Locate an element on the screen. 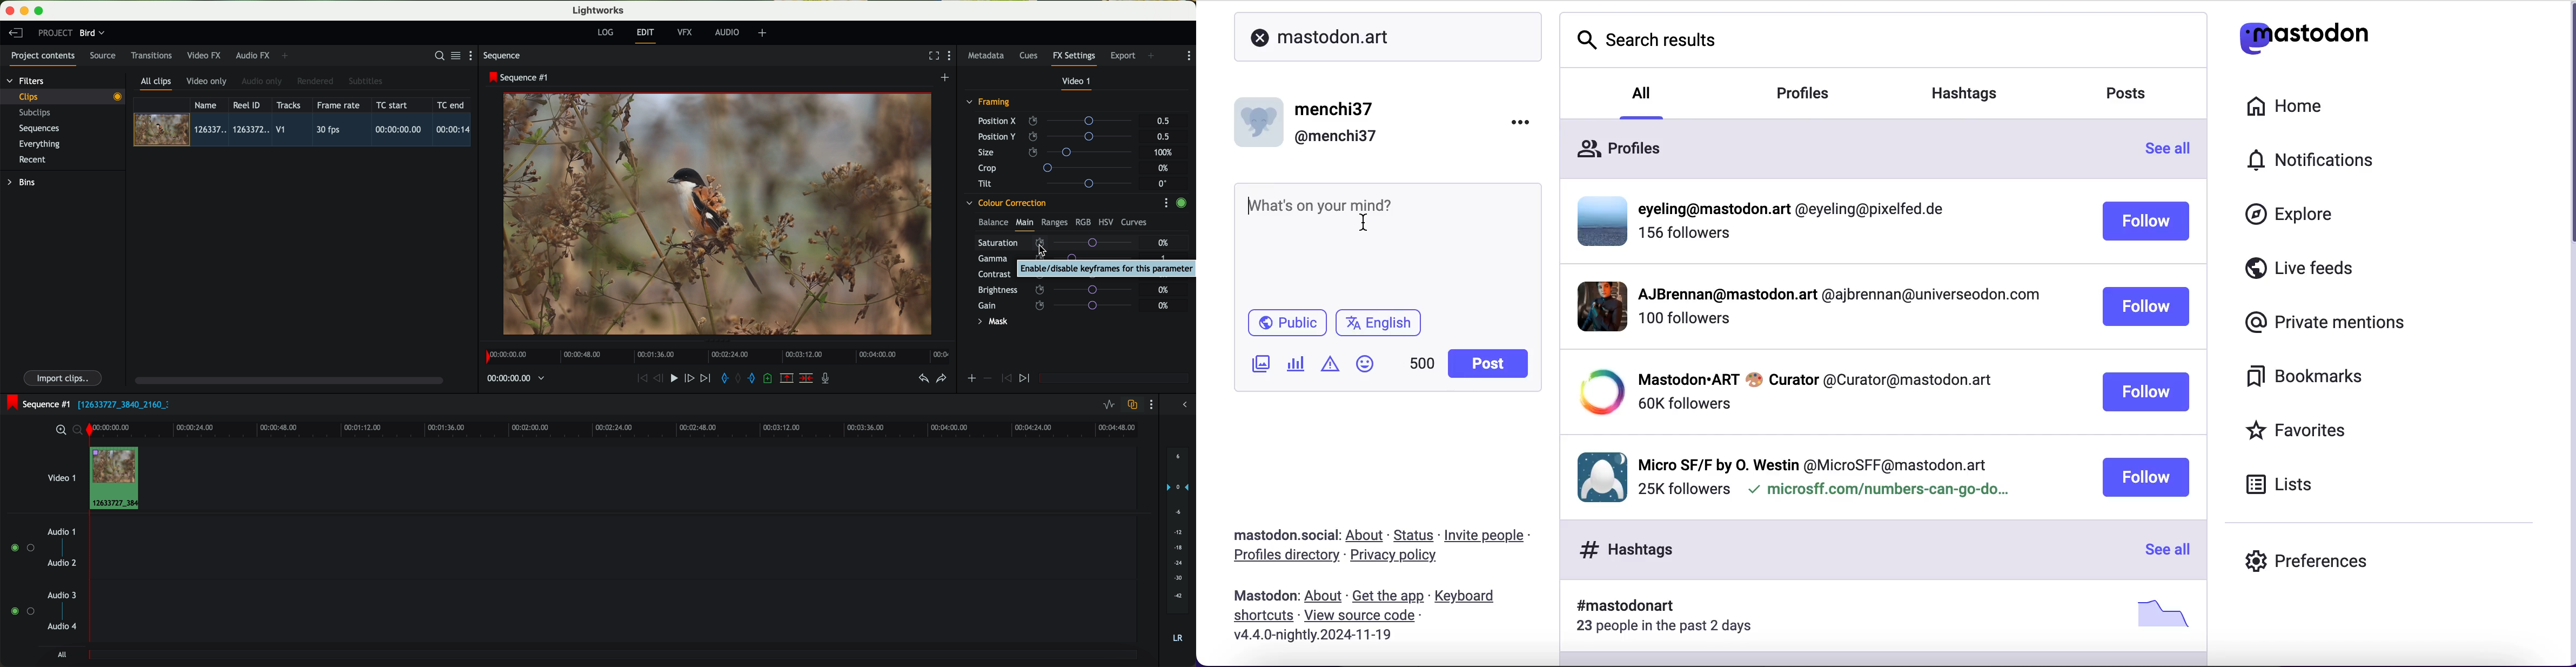 This screenshot has height=672, width=2576. zoom out is located at coordinates (79, 431).